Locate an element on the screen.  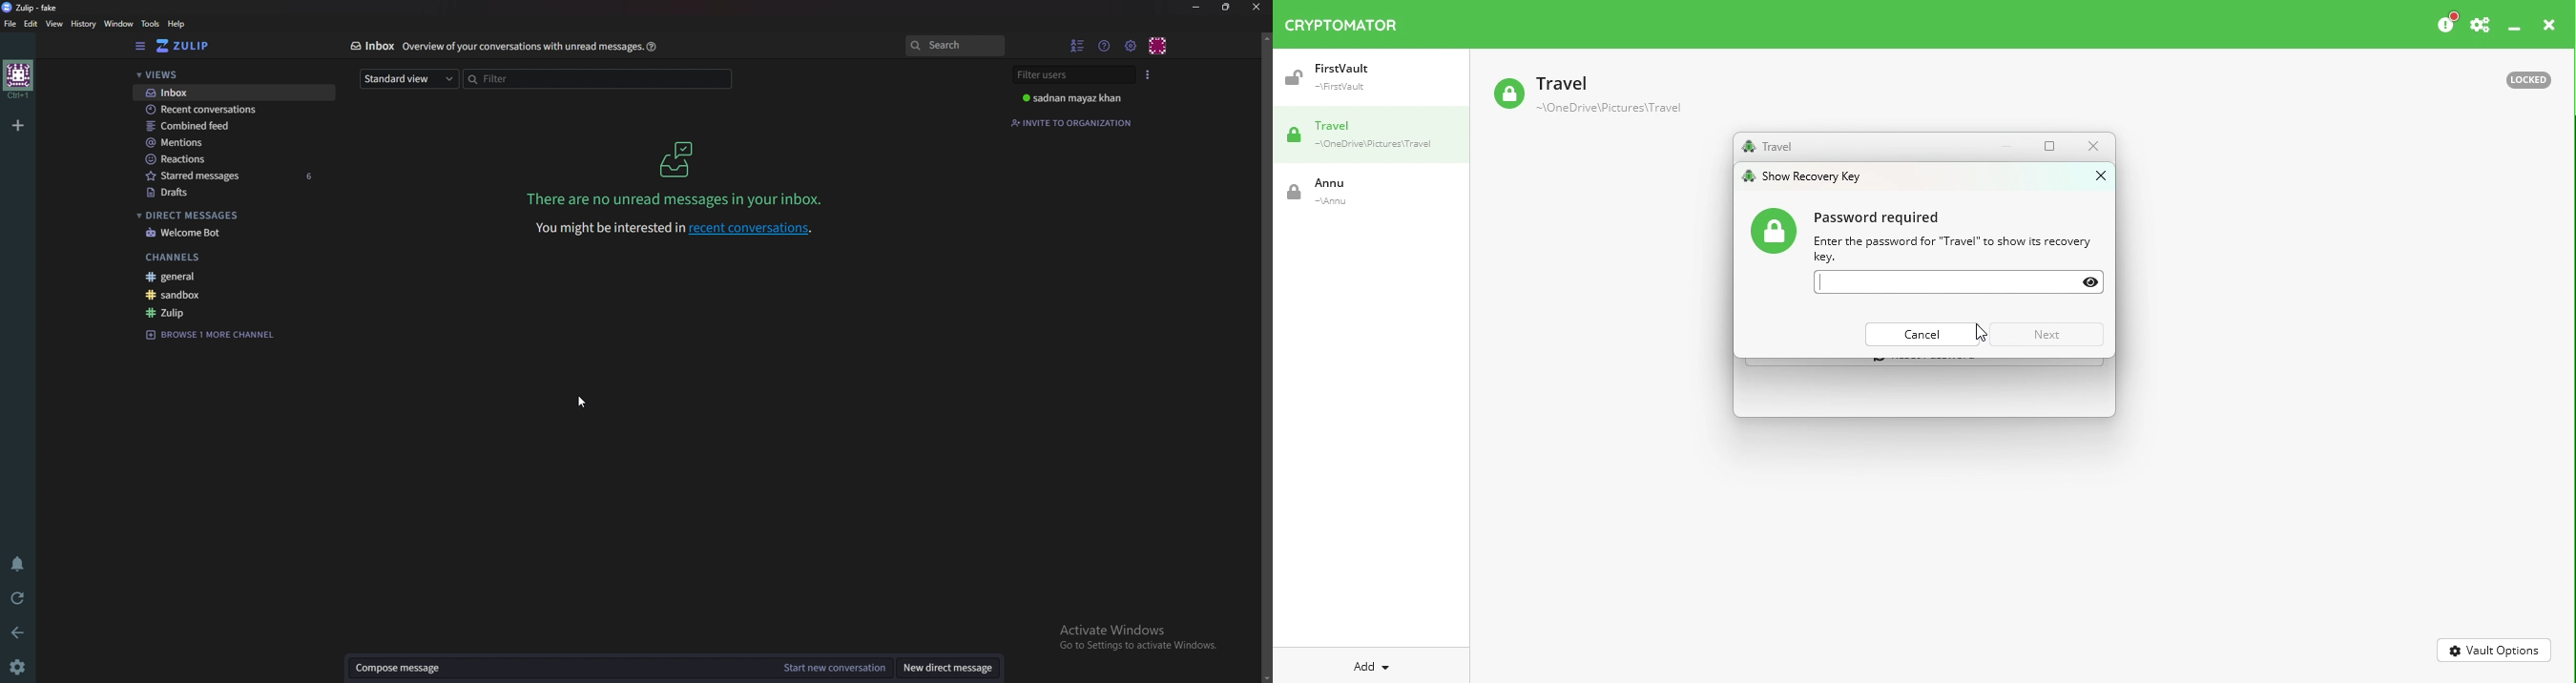
Help is located at coordinates (179, 24).